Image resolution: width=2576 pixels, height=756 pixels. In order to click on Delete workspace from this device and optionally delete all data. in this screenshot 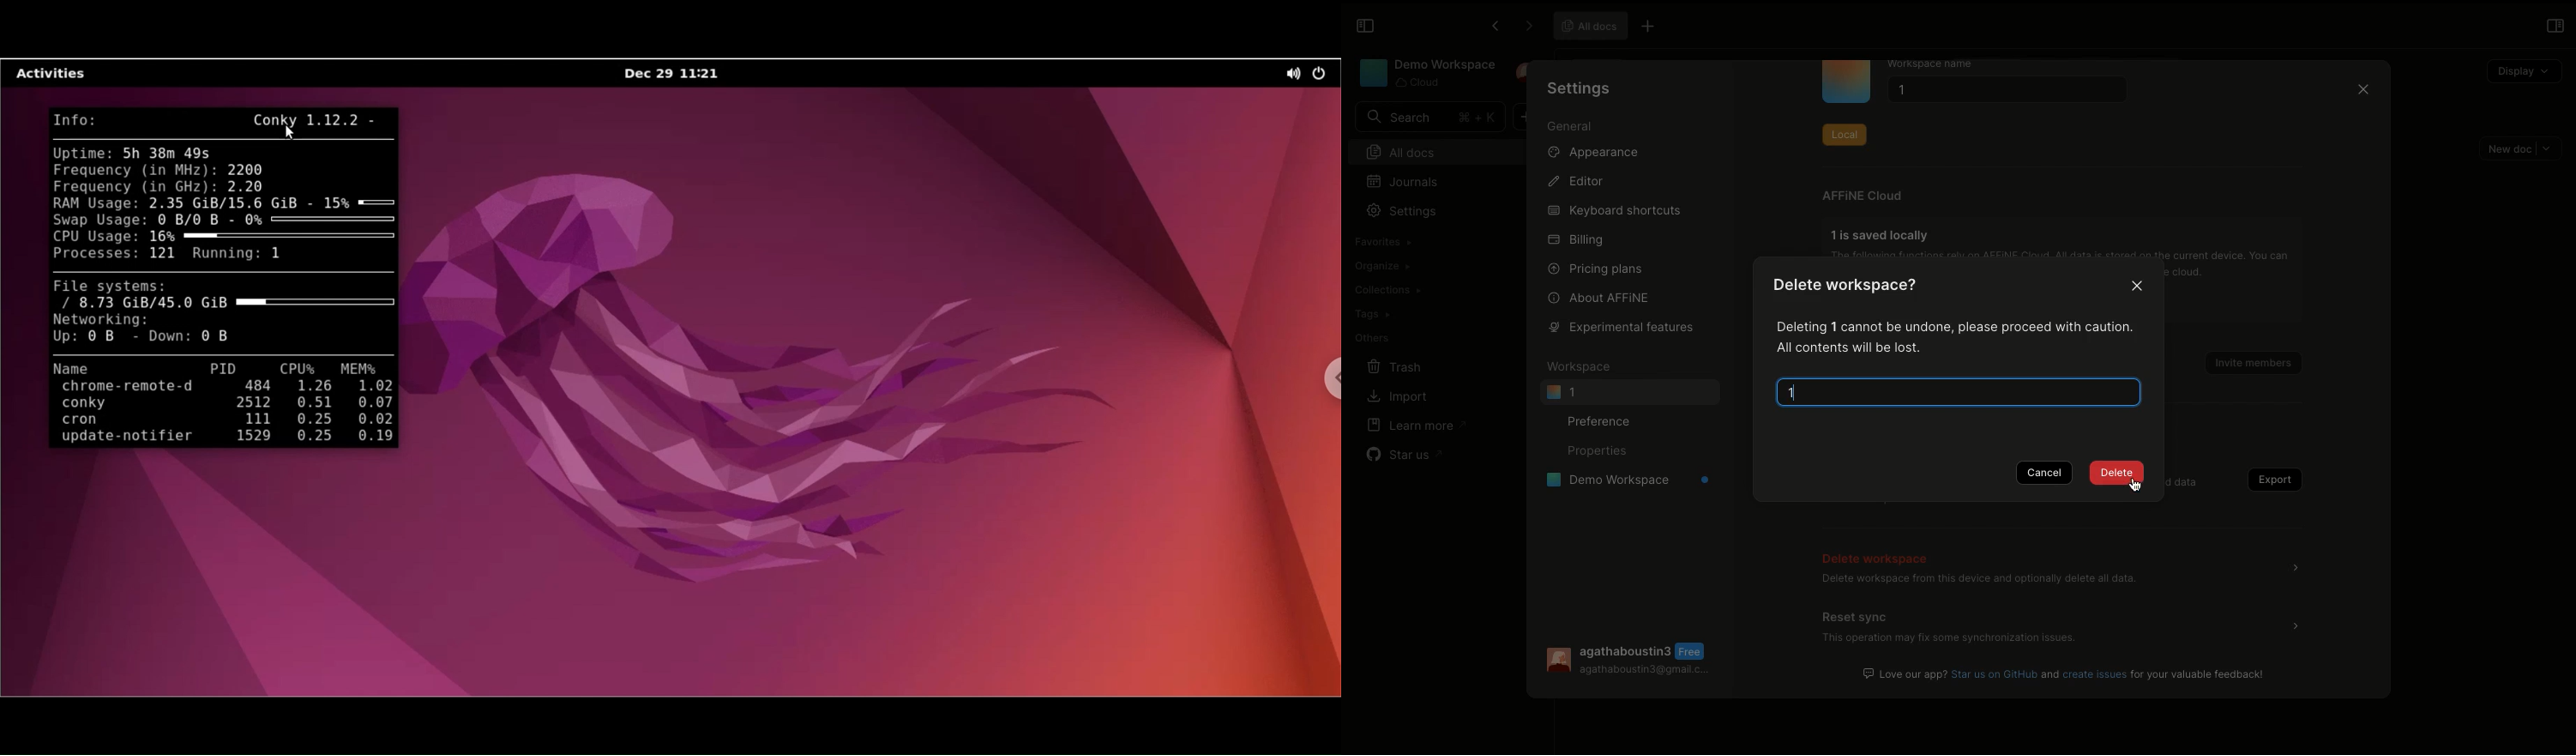, I will do `click(1978, 581)`.